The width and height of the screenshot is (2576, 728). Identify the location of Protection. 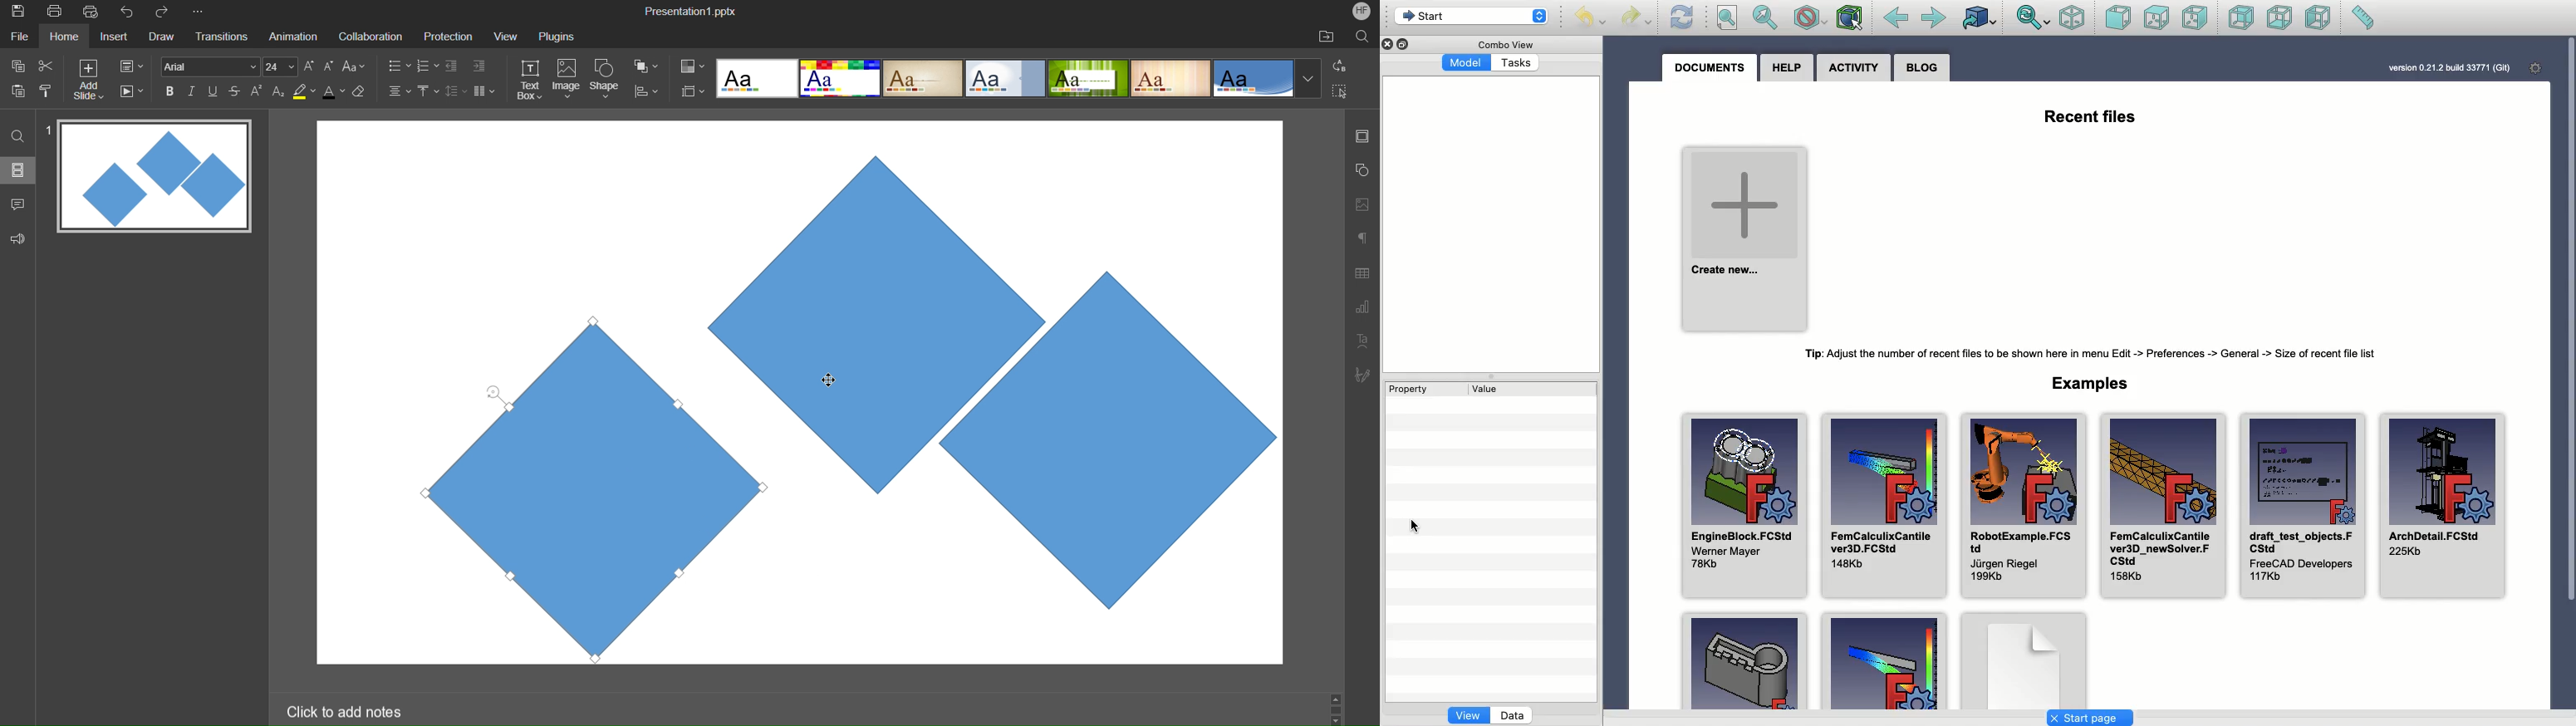
(442, 36).